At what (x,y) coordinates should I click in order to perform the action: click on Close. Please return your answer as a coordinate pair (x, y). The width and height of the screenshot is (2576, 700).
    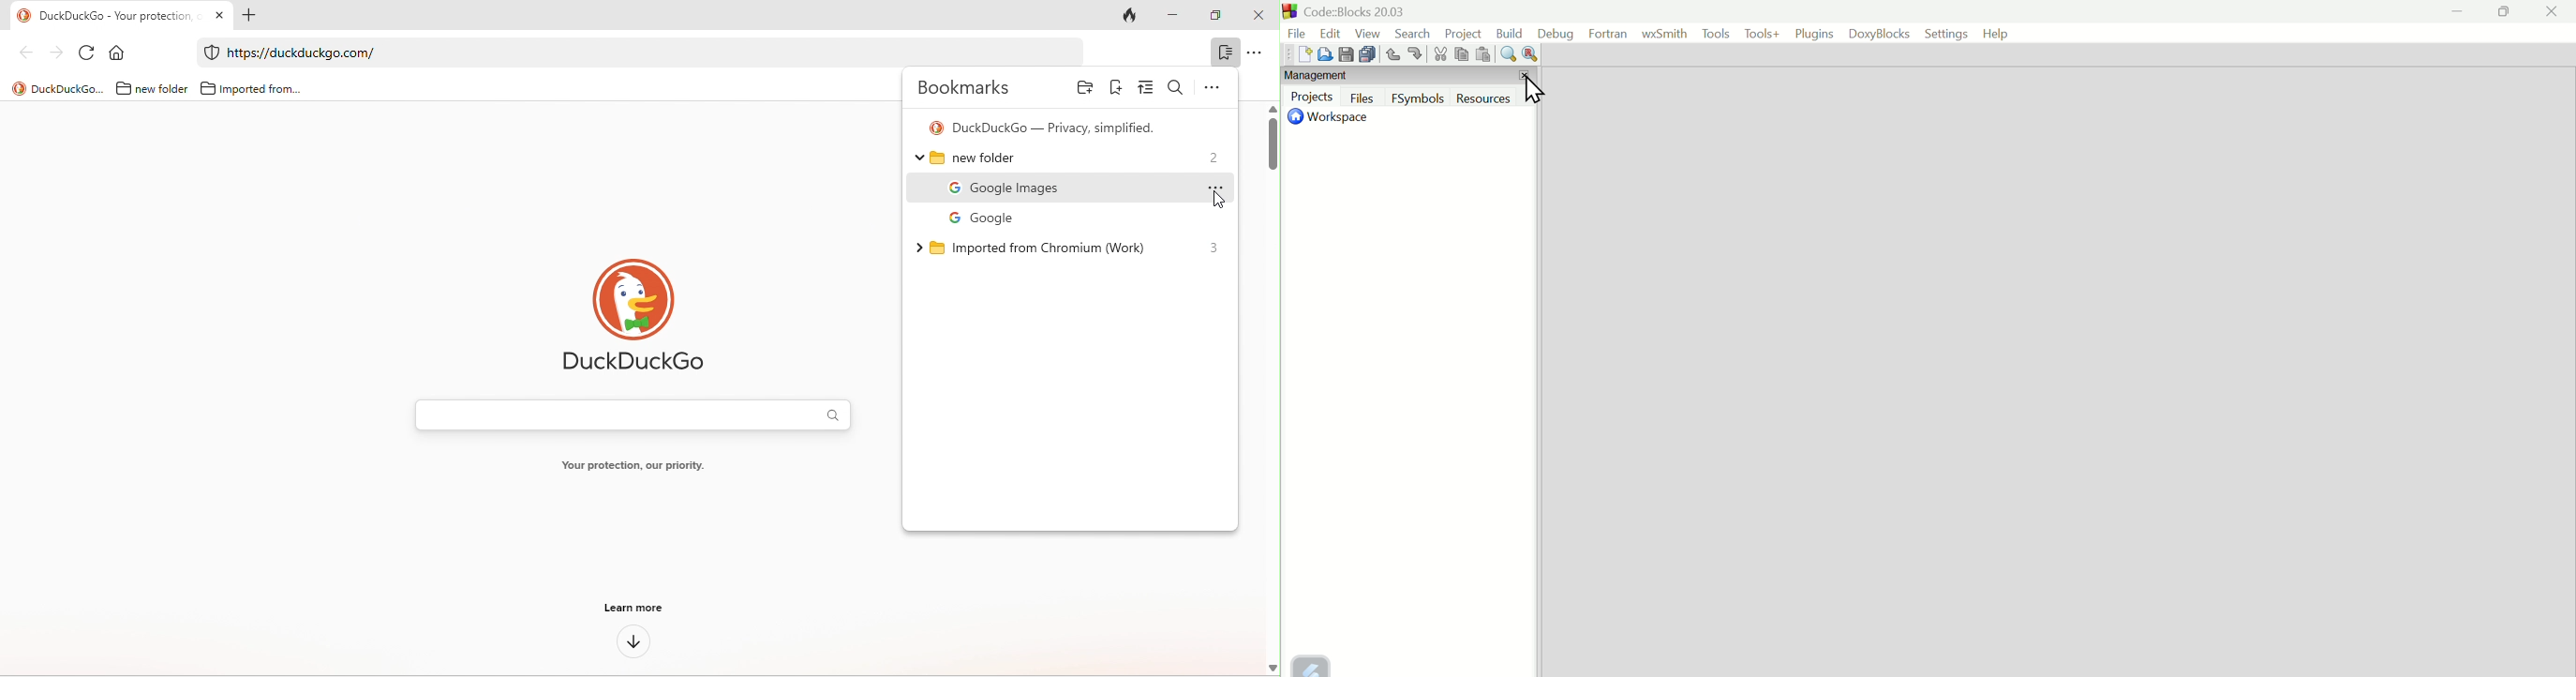
    Looking at the image, I should click on (1524, 76).